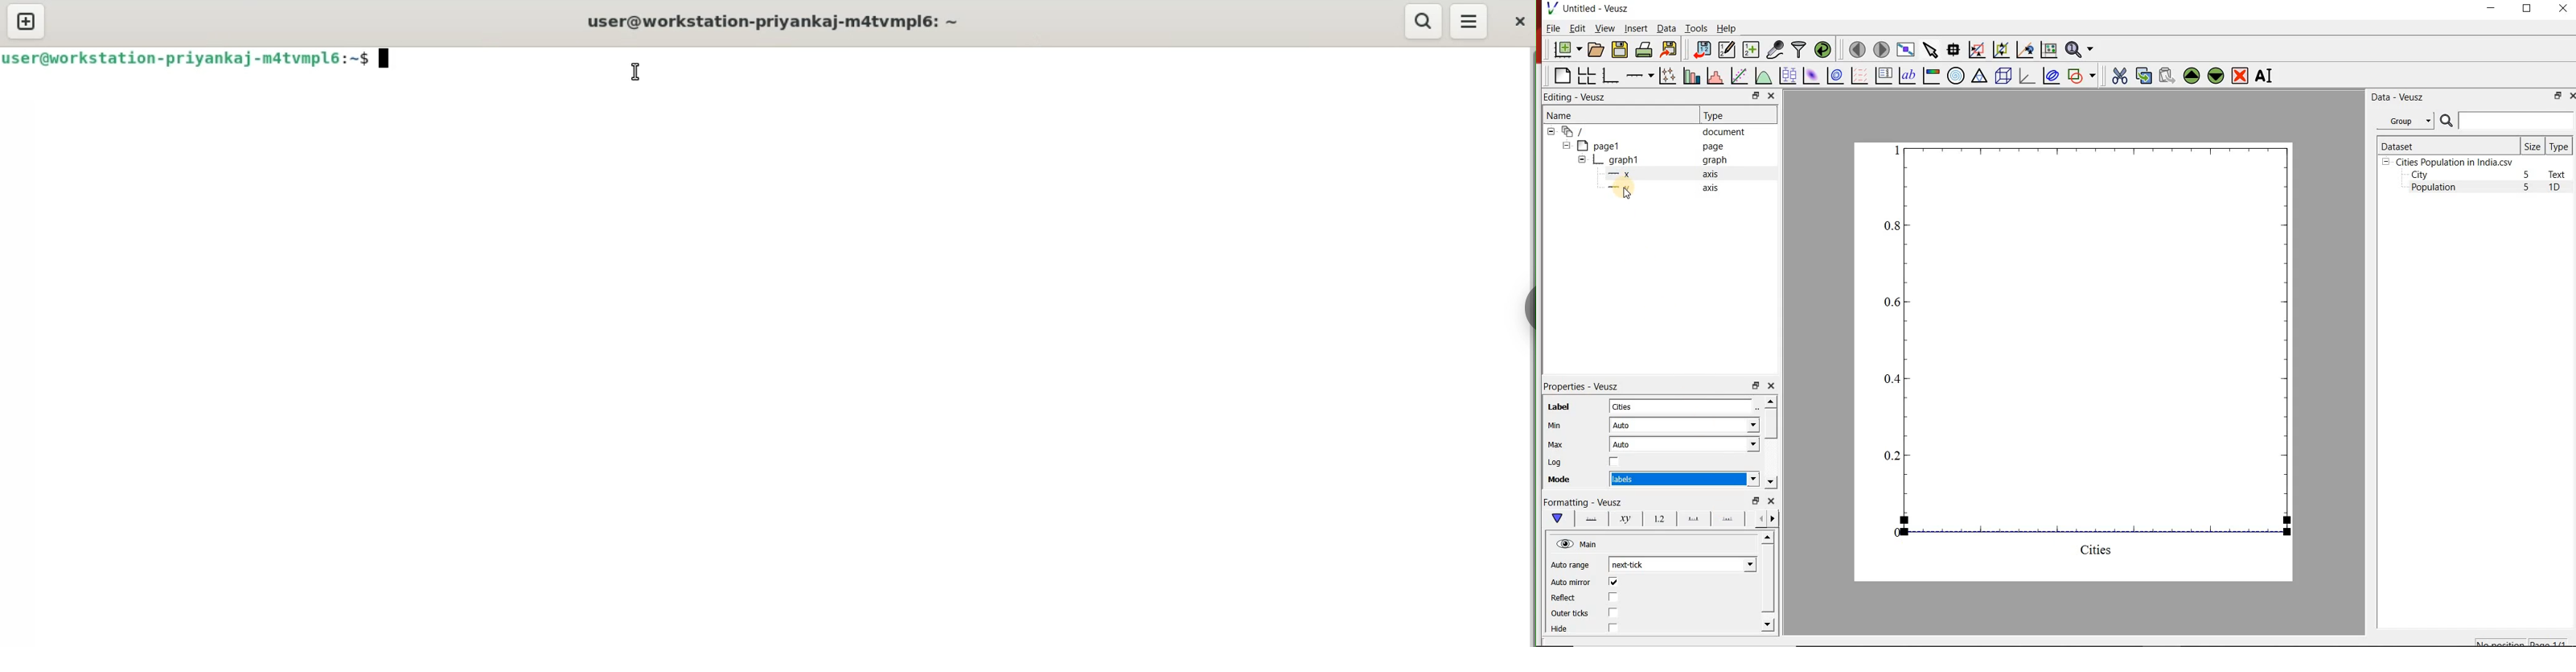 This screenshot has width=2576, height=672. What do you see at coordinates (1684, 479) in the screenshot?
I see `numeric` at bounding box center [1684, 479].